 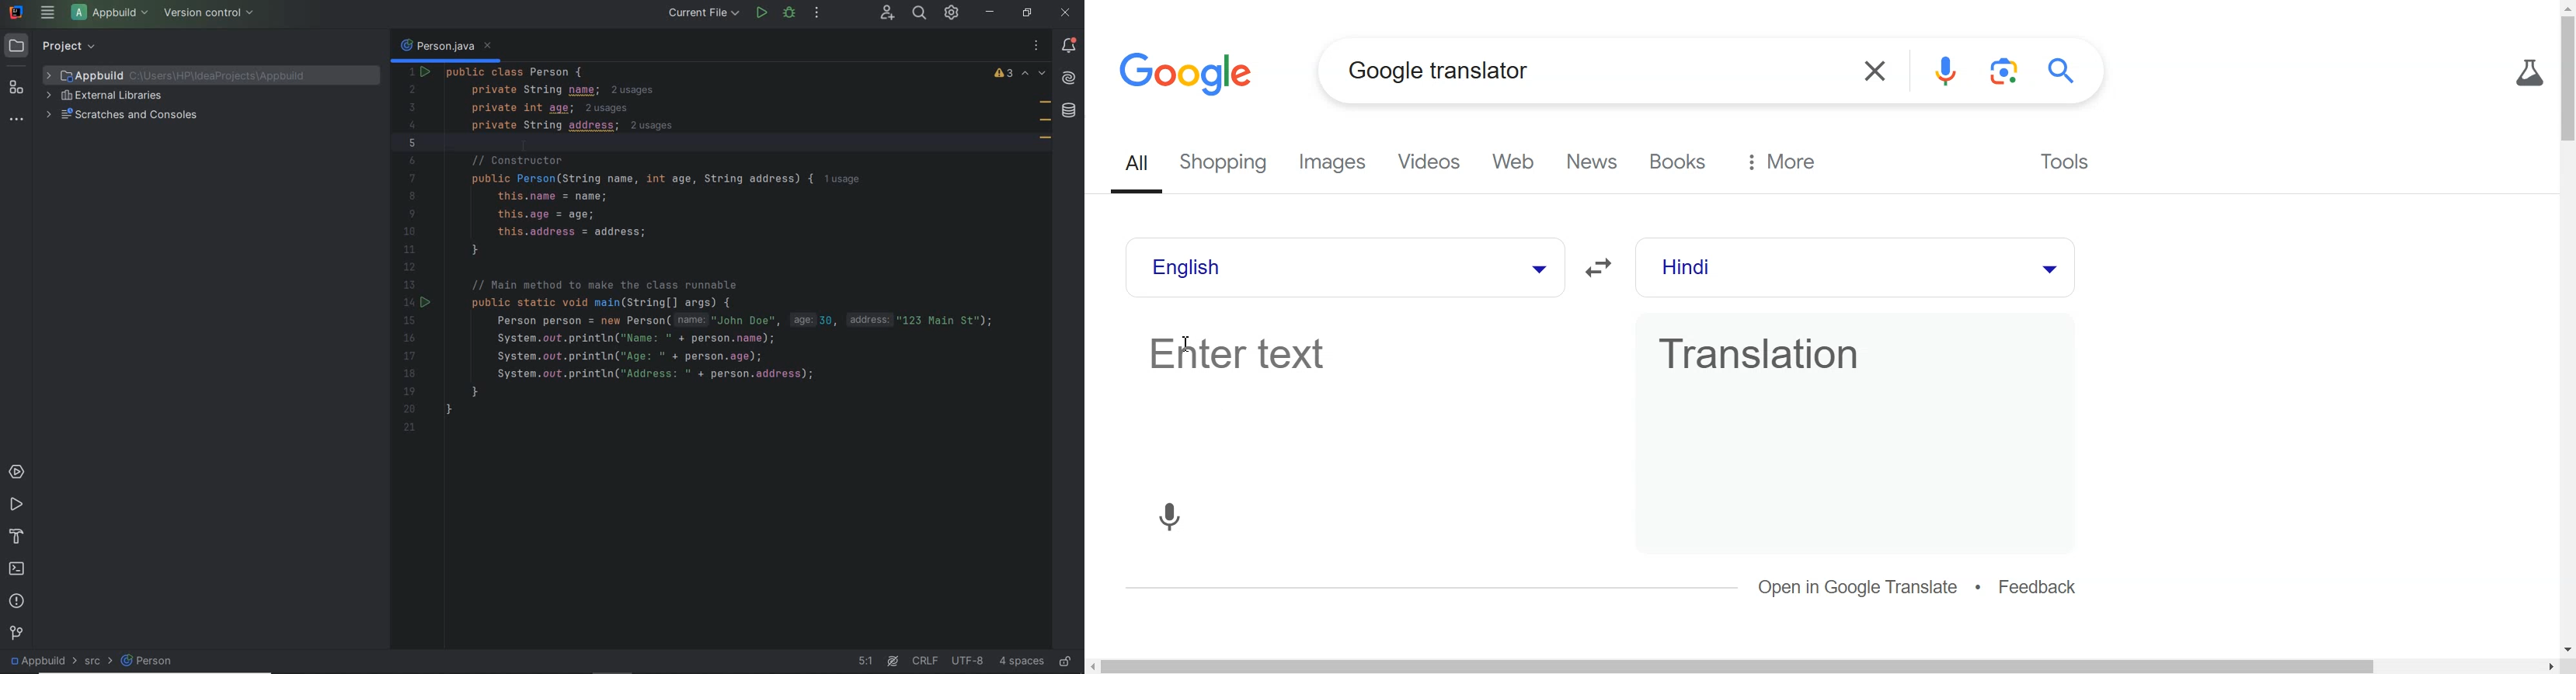 I want to click on English, so click(x=1307, y=267).